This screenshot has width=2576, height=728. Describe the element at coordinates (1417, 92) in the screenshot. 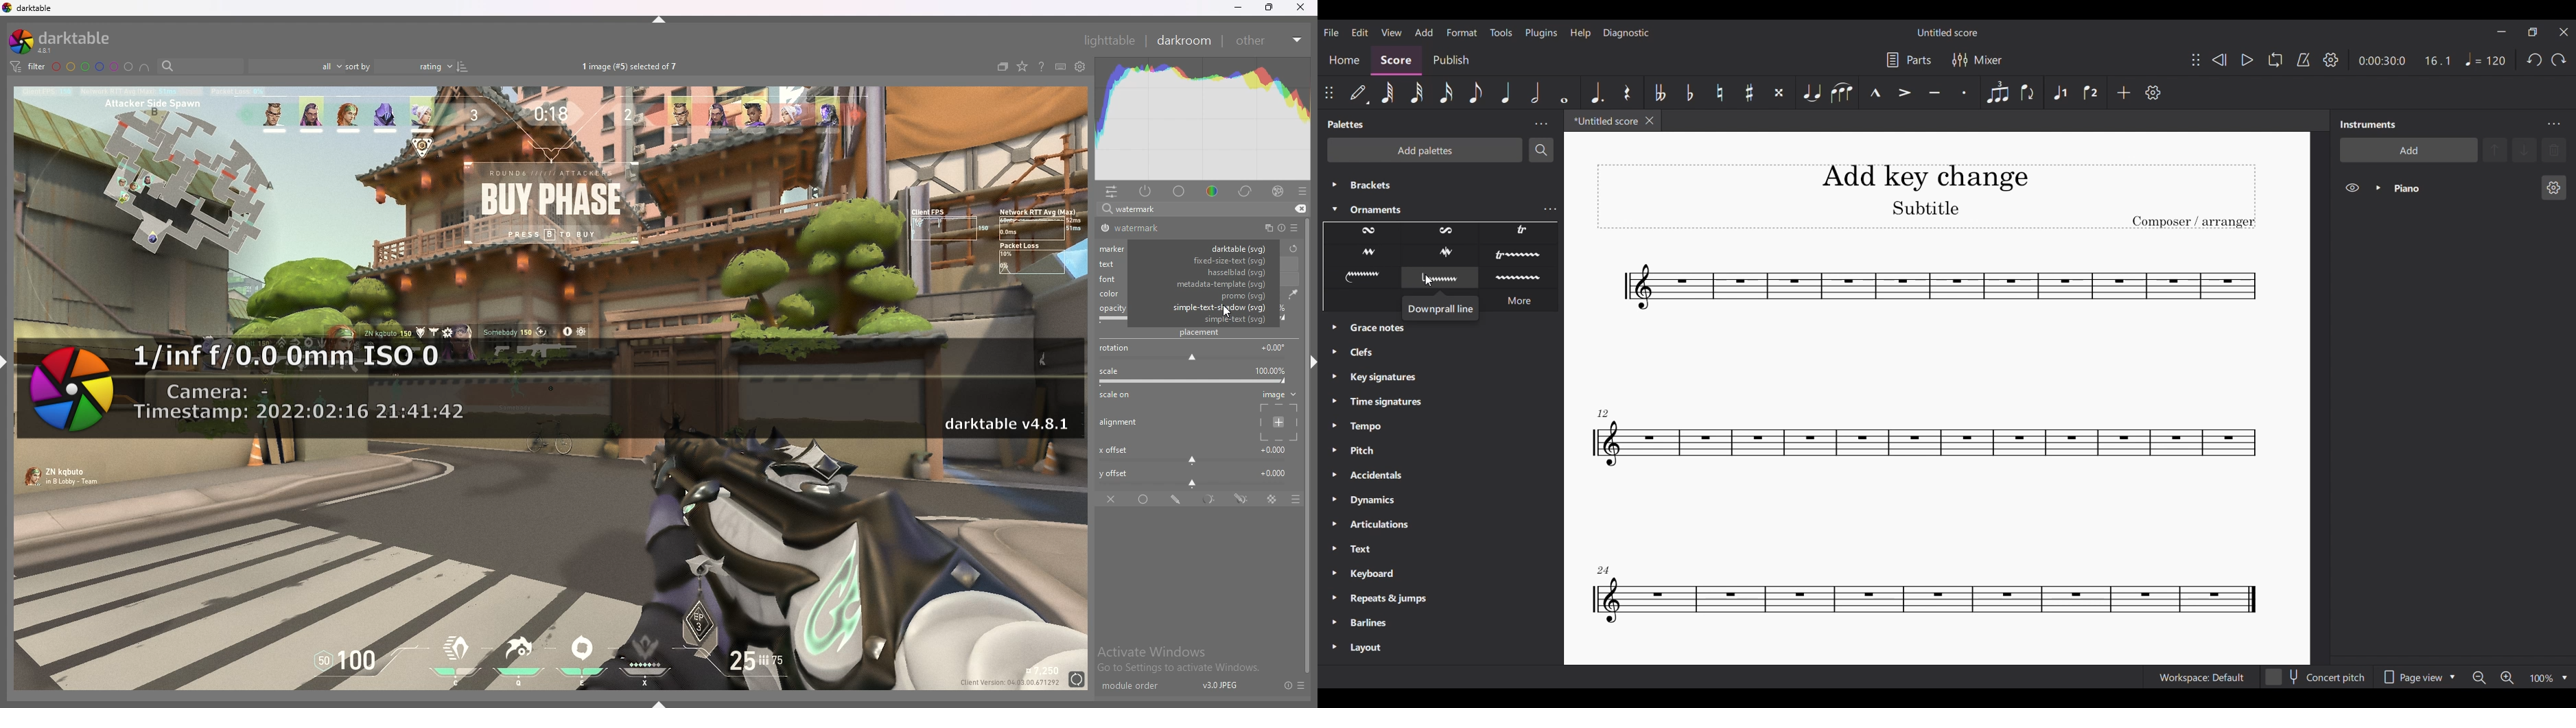

I see `32nd note` at that location.